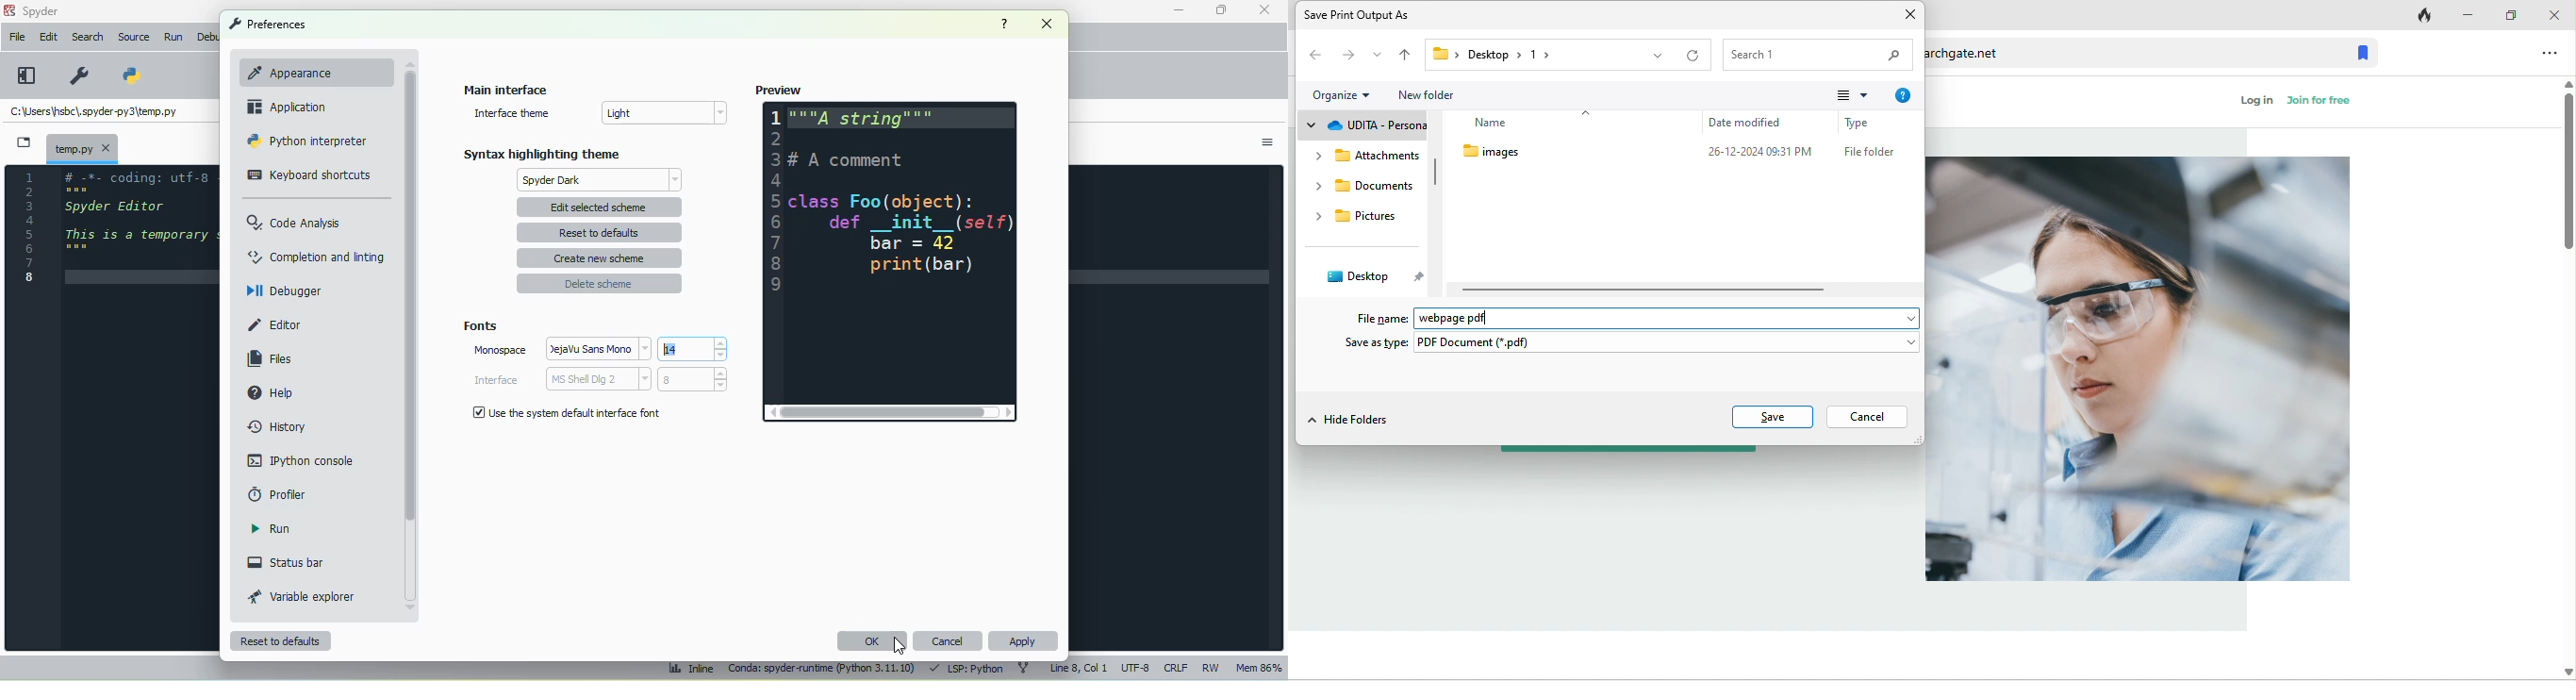 The image size is (2576, 700). Describe the element at coordinates (601, 207) in the screenshot. I see `edit selected scheme` at that location.